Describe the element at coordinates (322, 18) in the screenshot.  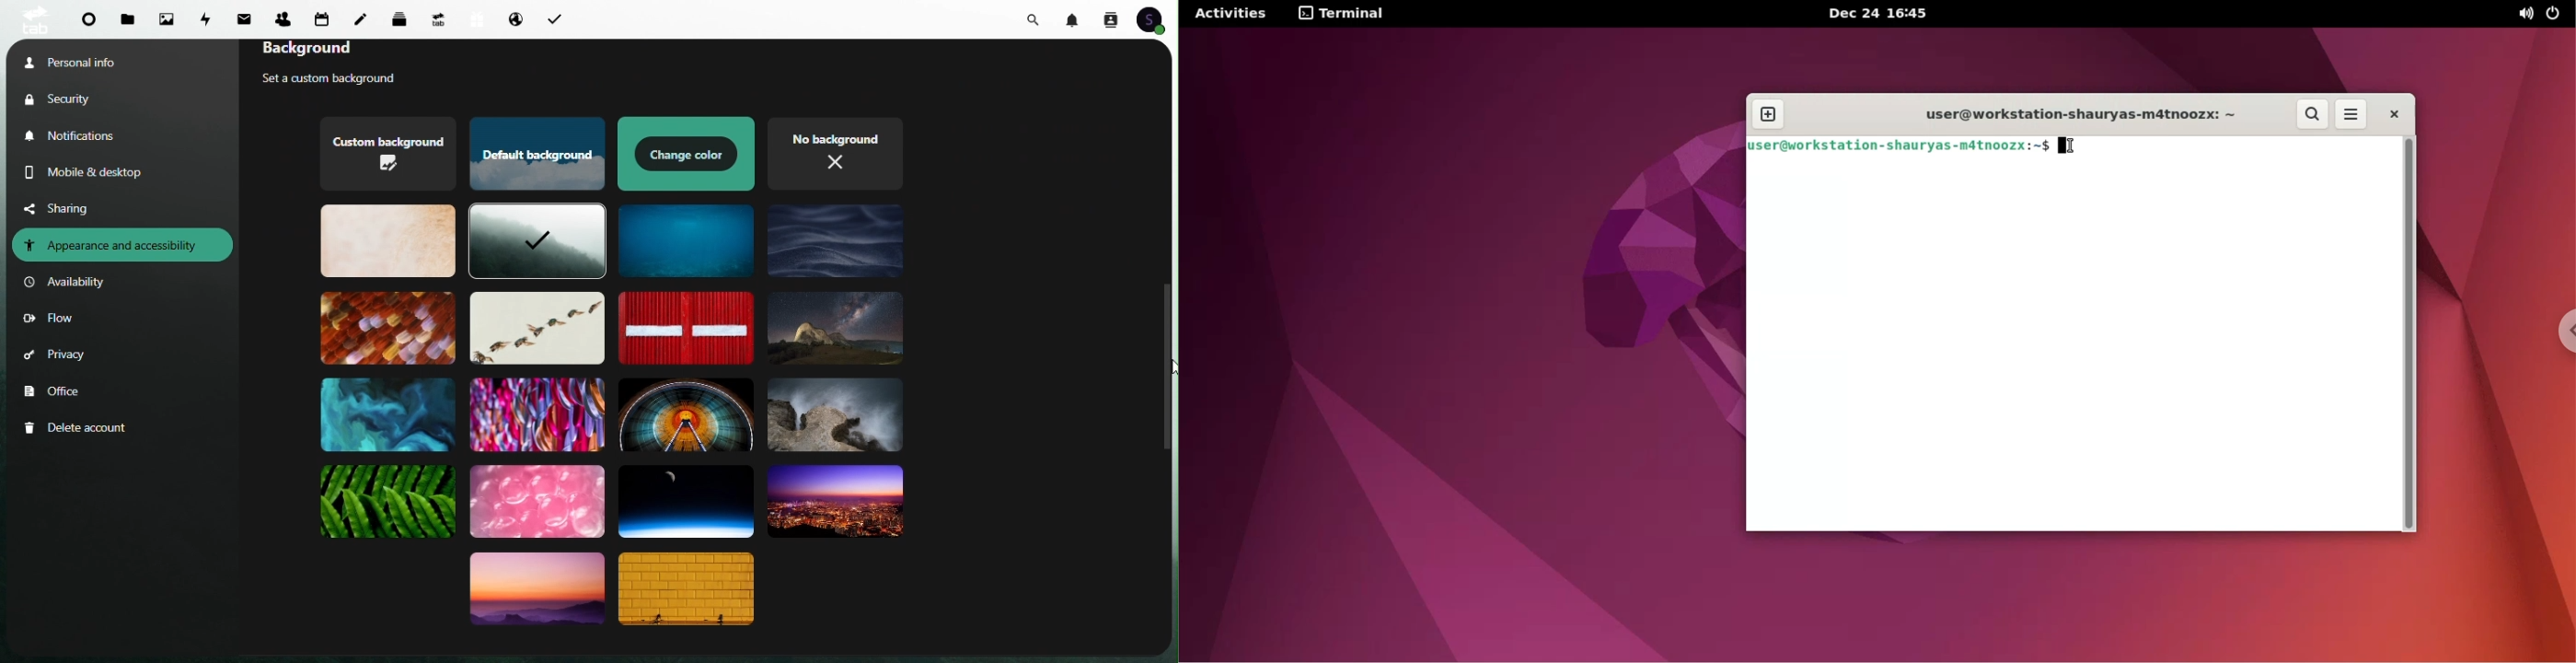
I see `Calendar` at that location.